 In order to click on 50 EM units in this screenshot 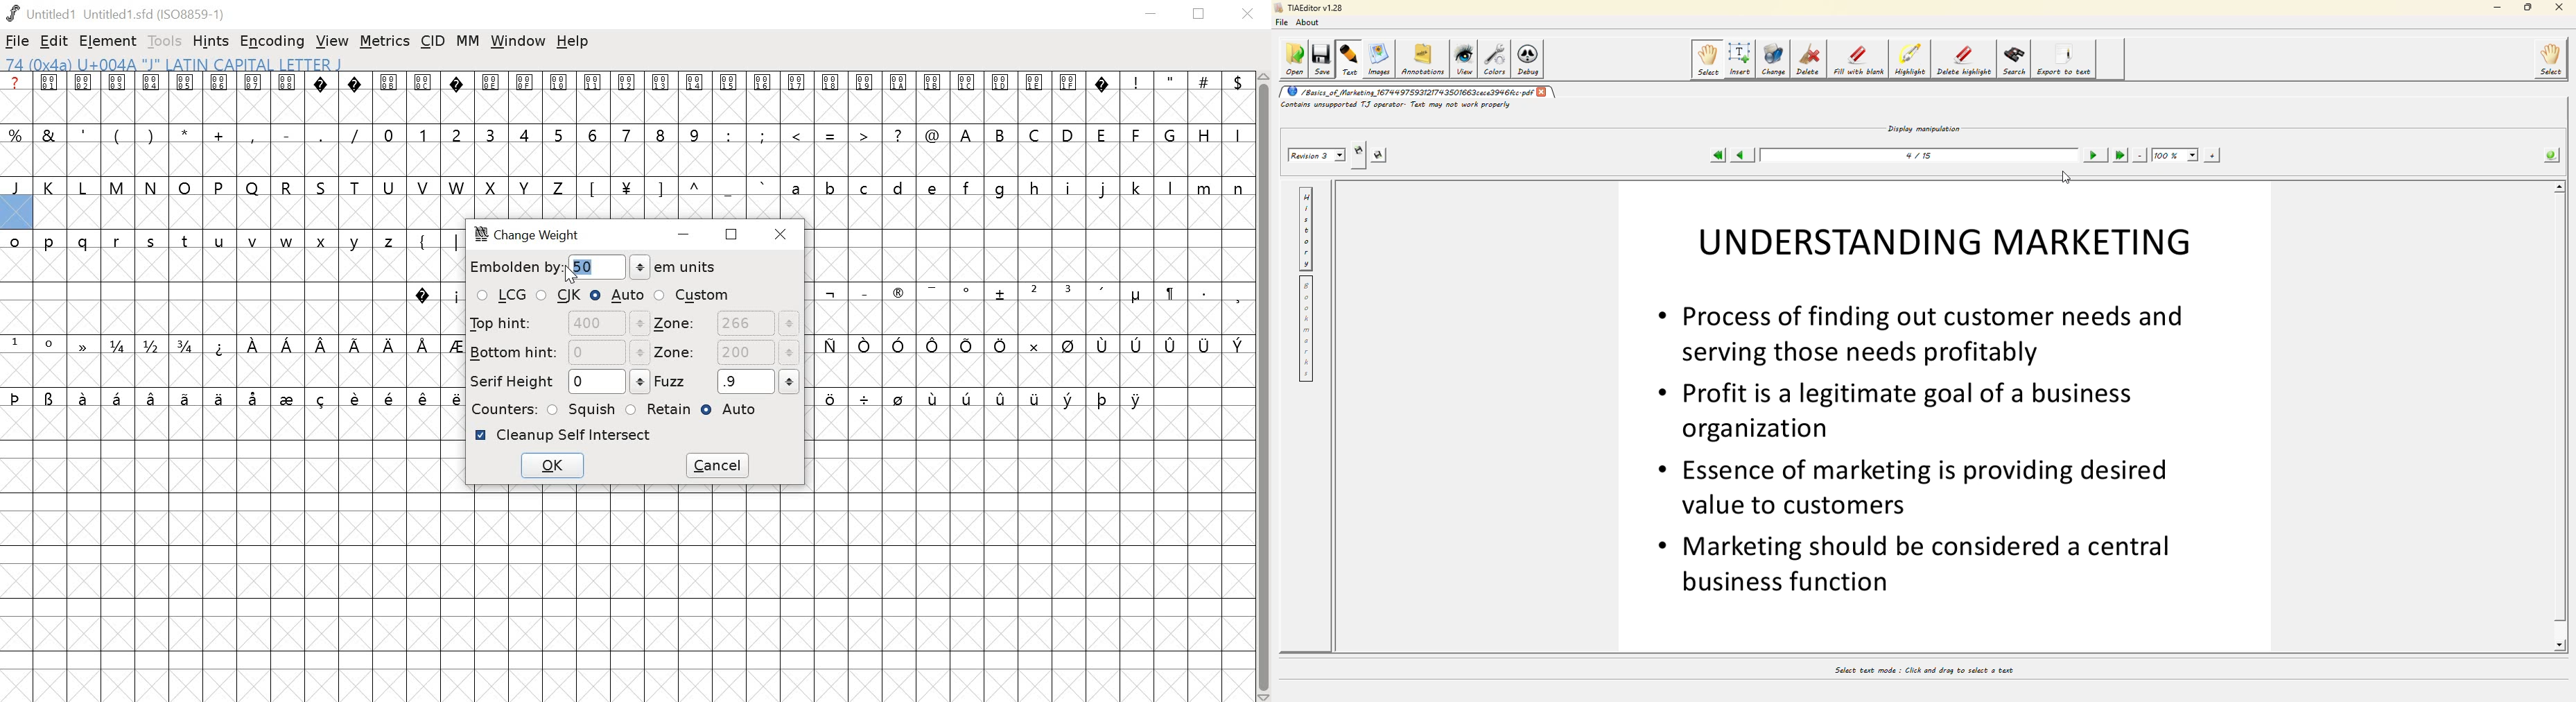, I will do `click(585, 267)`.